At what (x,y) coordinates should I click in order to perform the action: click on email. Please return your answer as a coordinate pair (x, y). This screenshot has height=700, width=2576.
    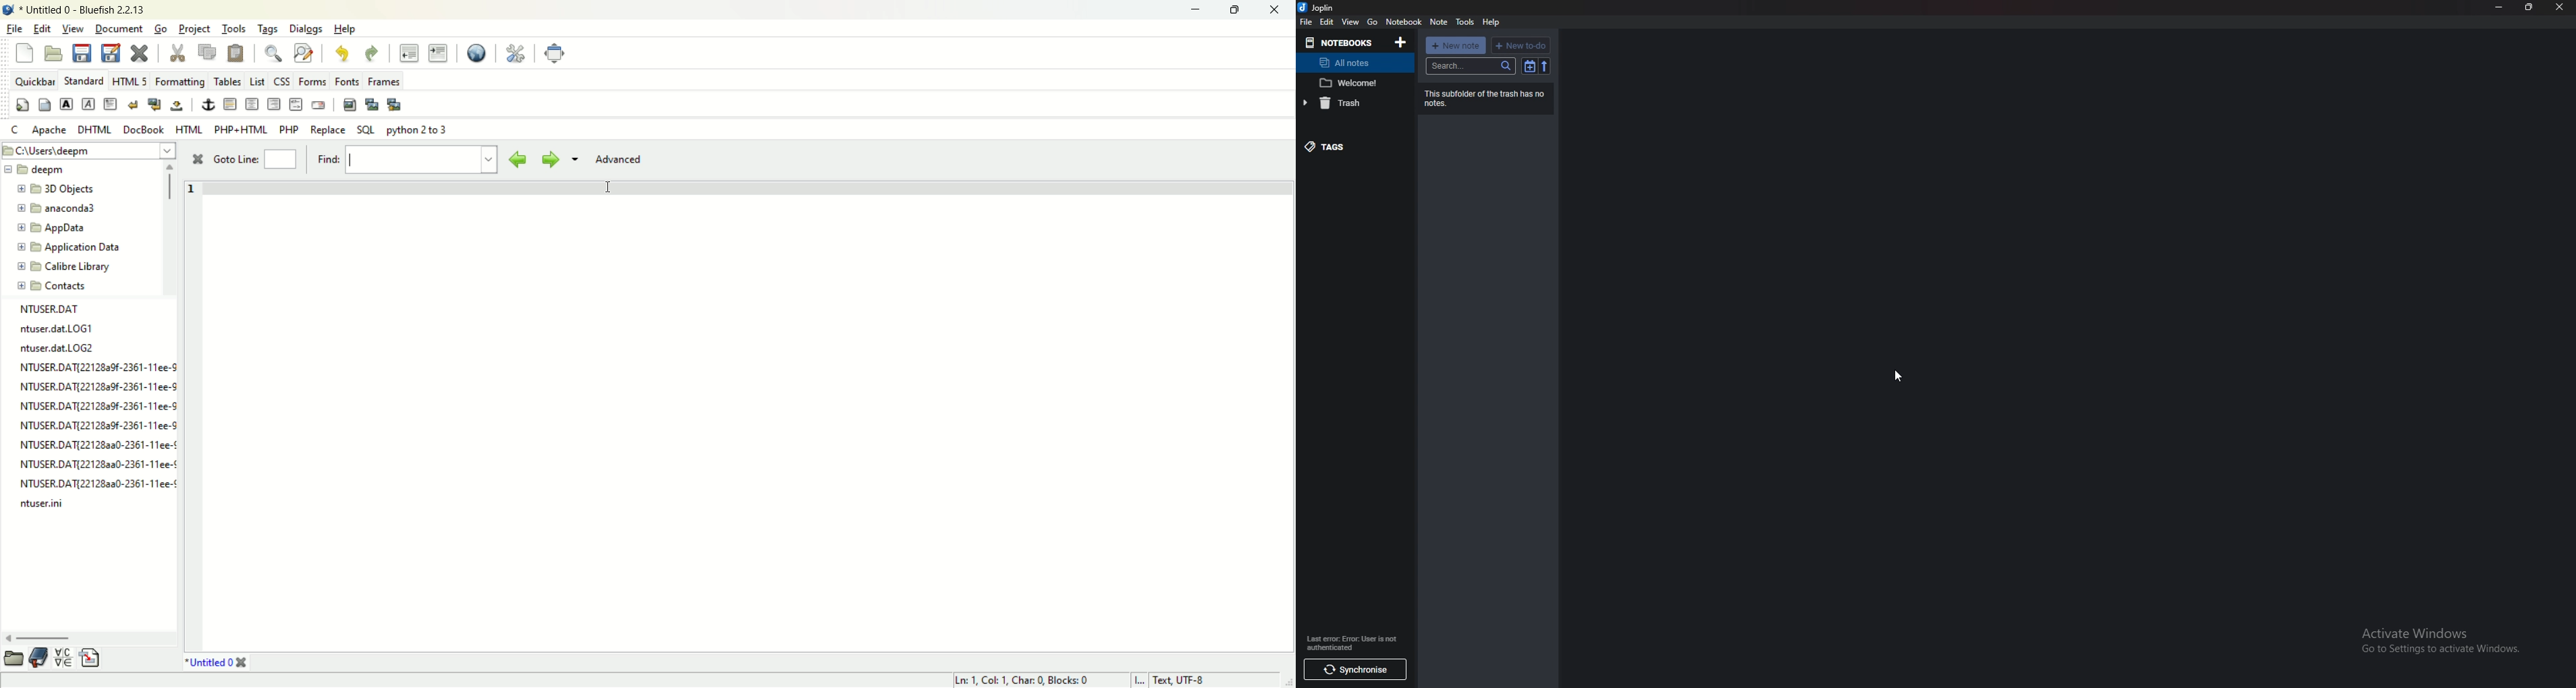
    Looking at the image, I should click on (318, 106).